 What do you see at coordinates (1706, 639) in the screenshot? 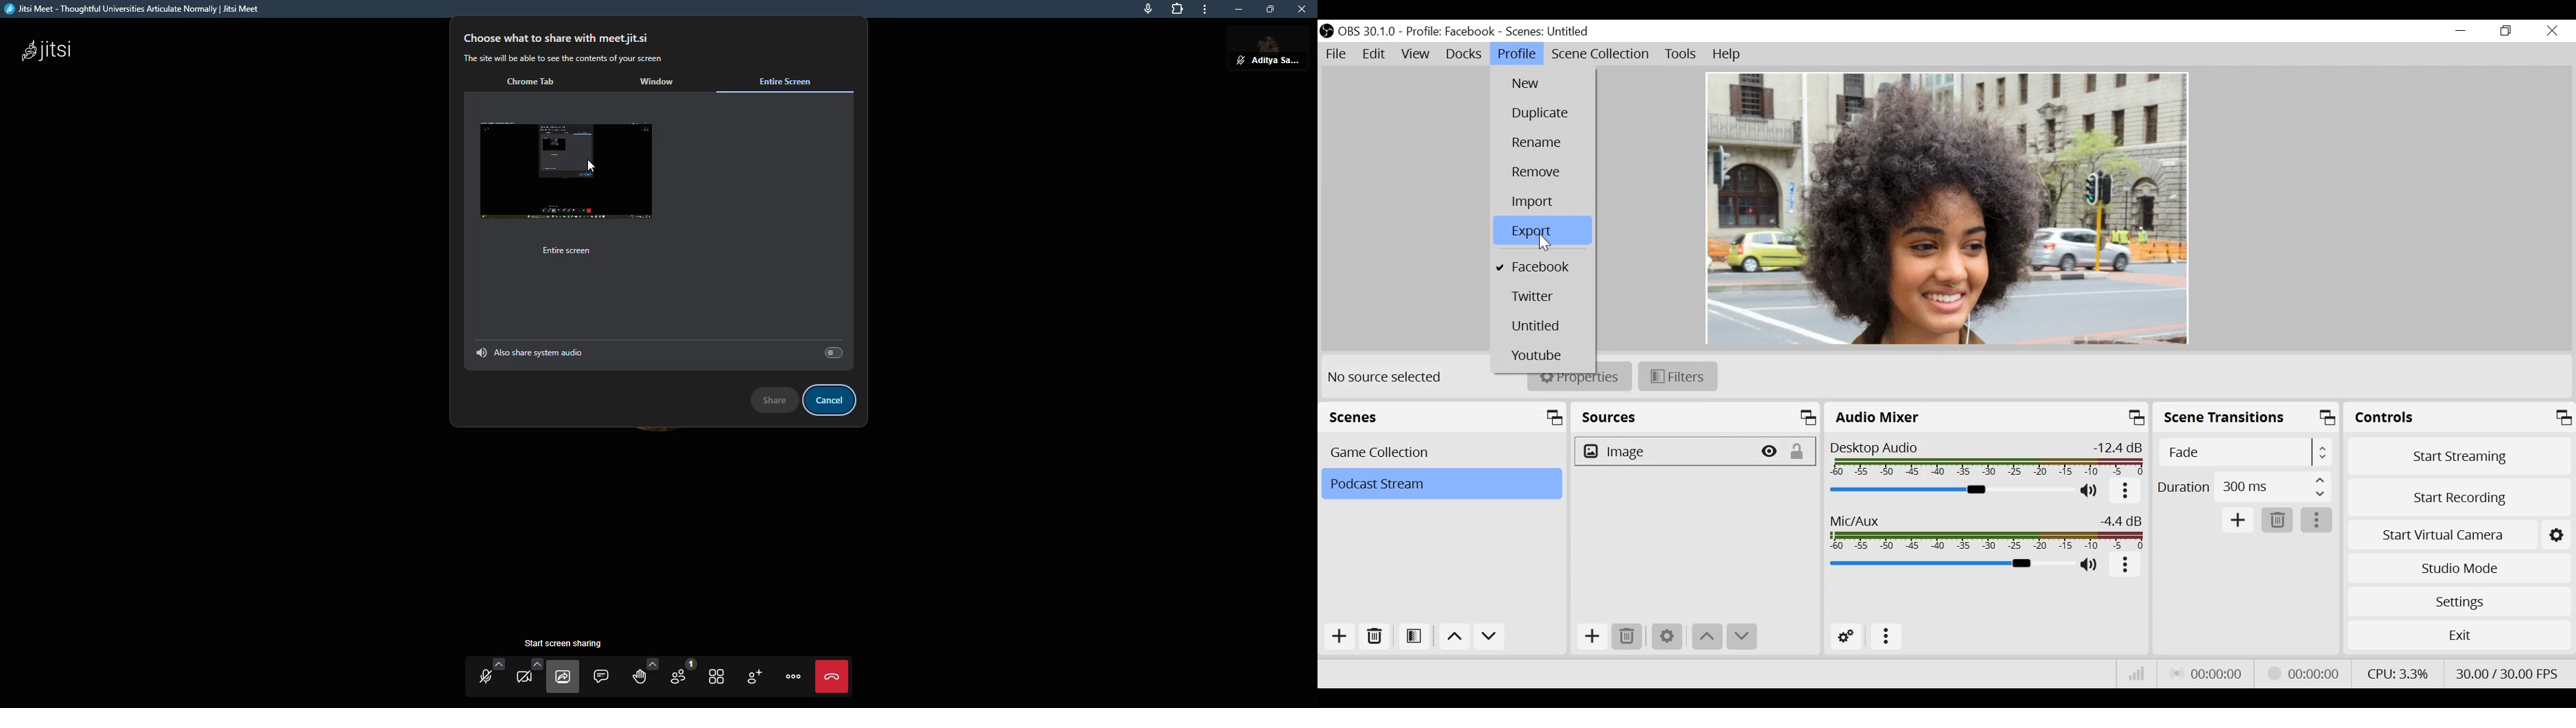
I see `Move Up` at bounding box center [1706, 639].